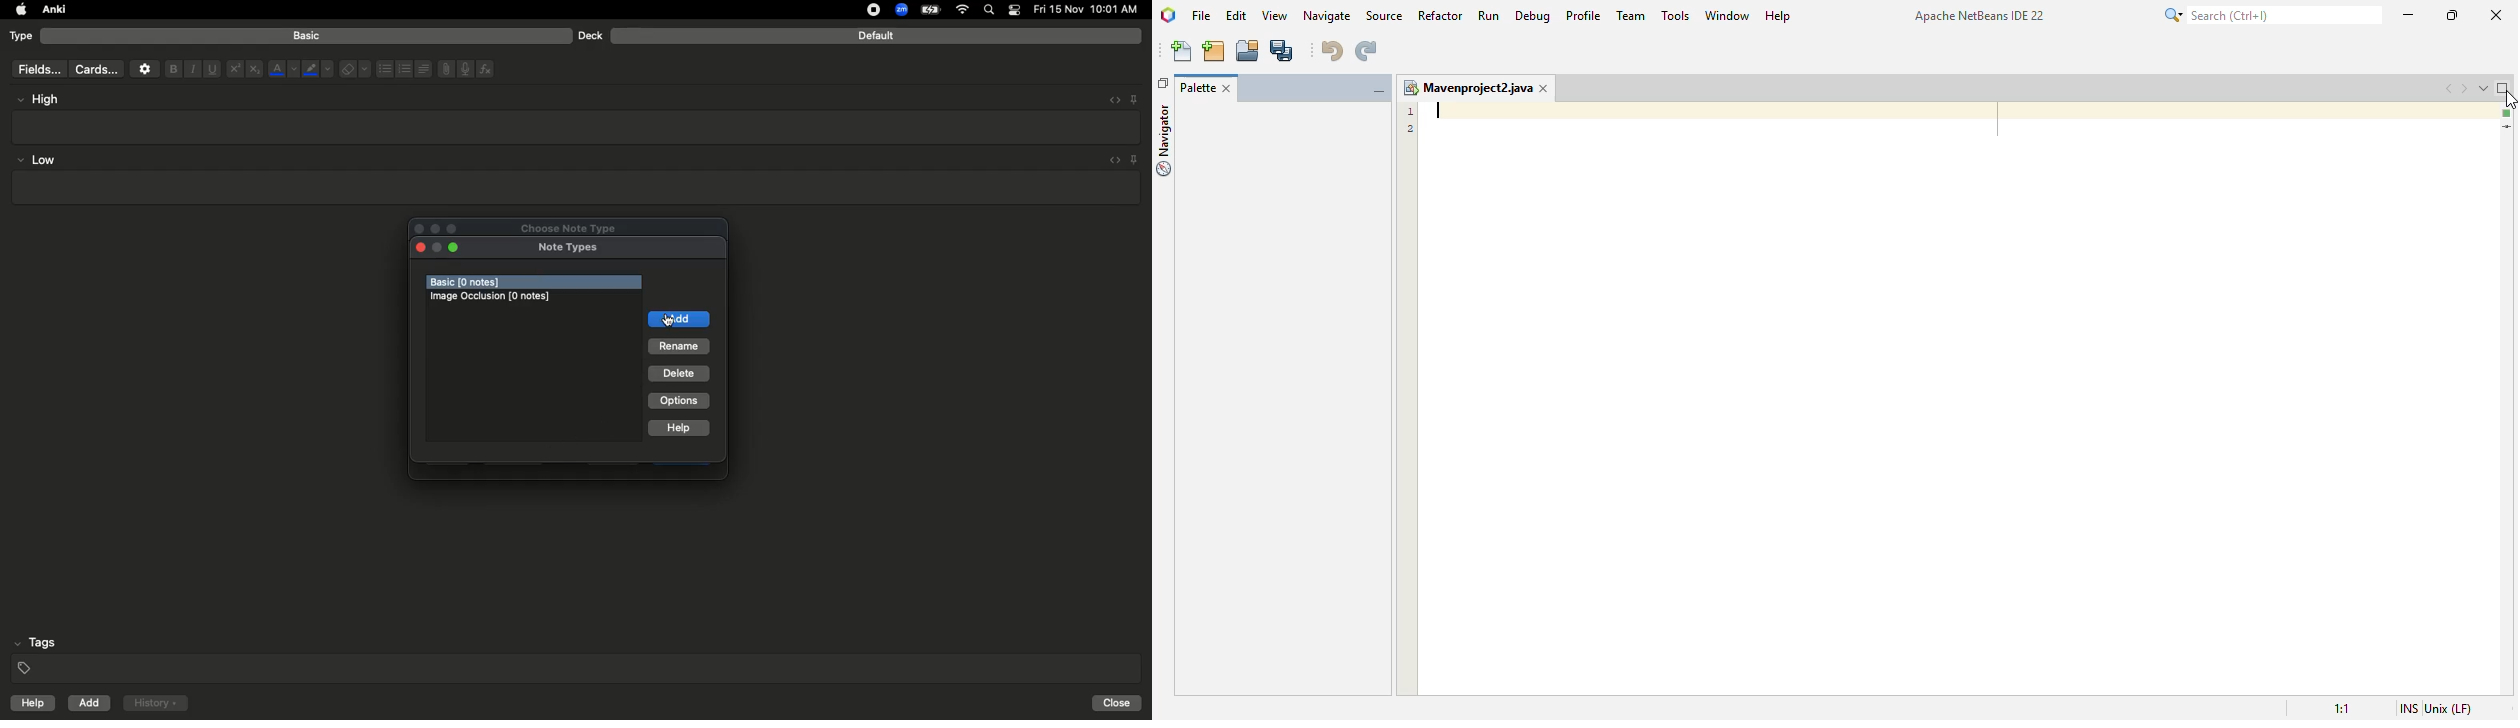  Describe the element at coordinates (435, 227) in the screenshot. I see `minimize` at that location.